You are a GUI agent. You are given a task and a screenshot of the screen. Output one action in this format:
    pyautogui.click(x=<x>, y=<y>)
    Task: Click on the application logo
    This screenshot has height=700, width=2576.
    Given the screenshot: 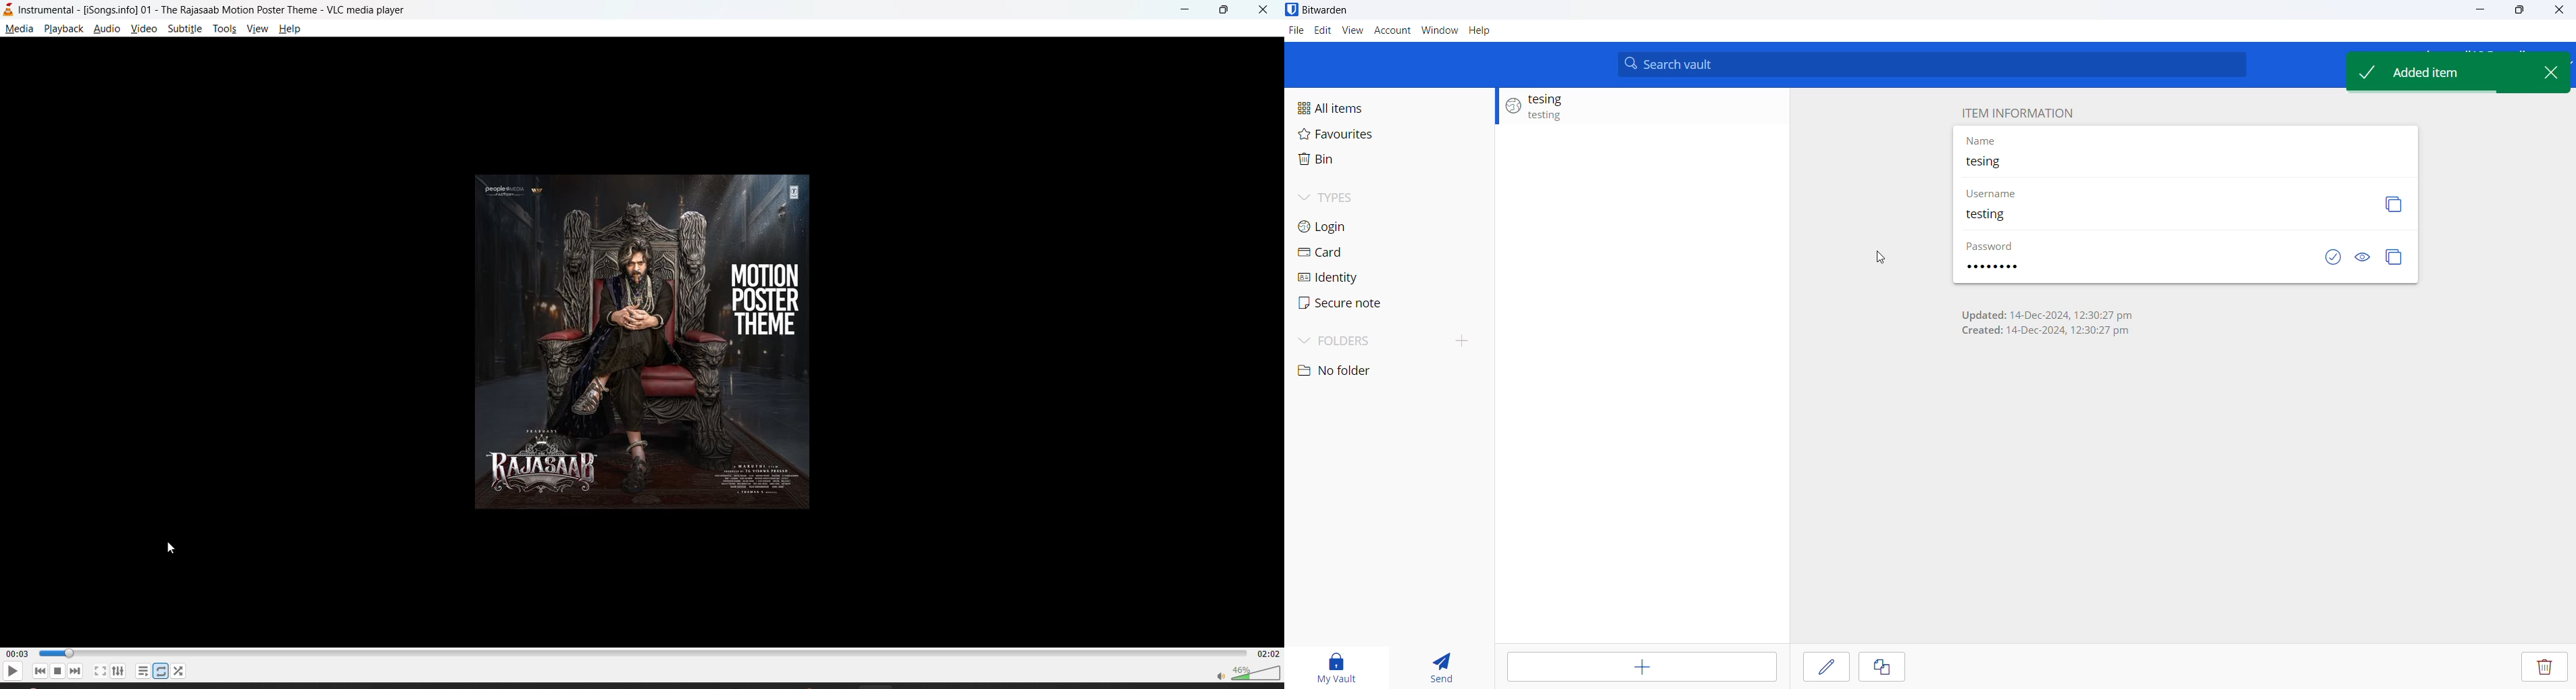 What is the action you would take?
    pyautogui.click(x=1293, y=9)
    